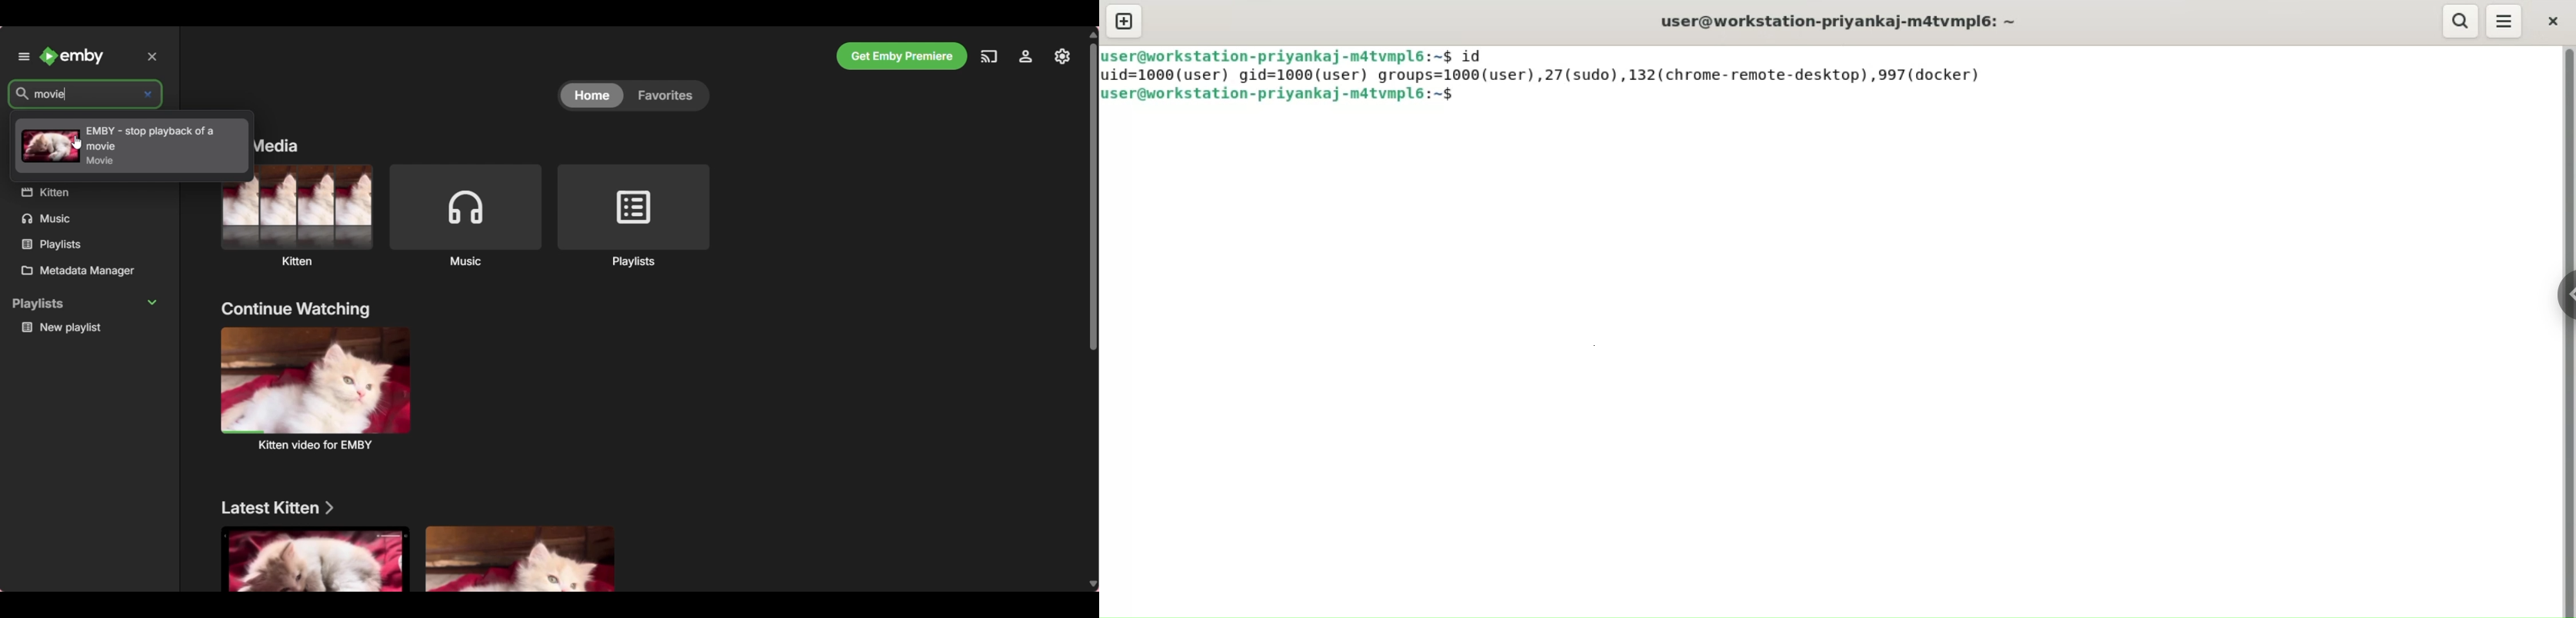 The image size is (2576, 644). What do you see at coordinates (668, 97) in the screenshot?
I see `Favorites` at bounding box center [668, 97].